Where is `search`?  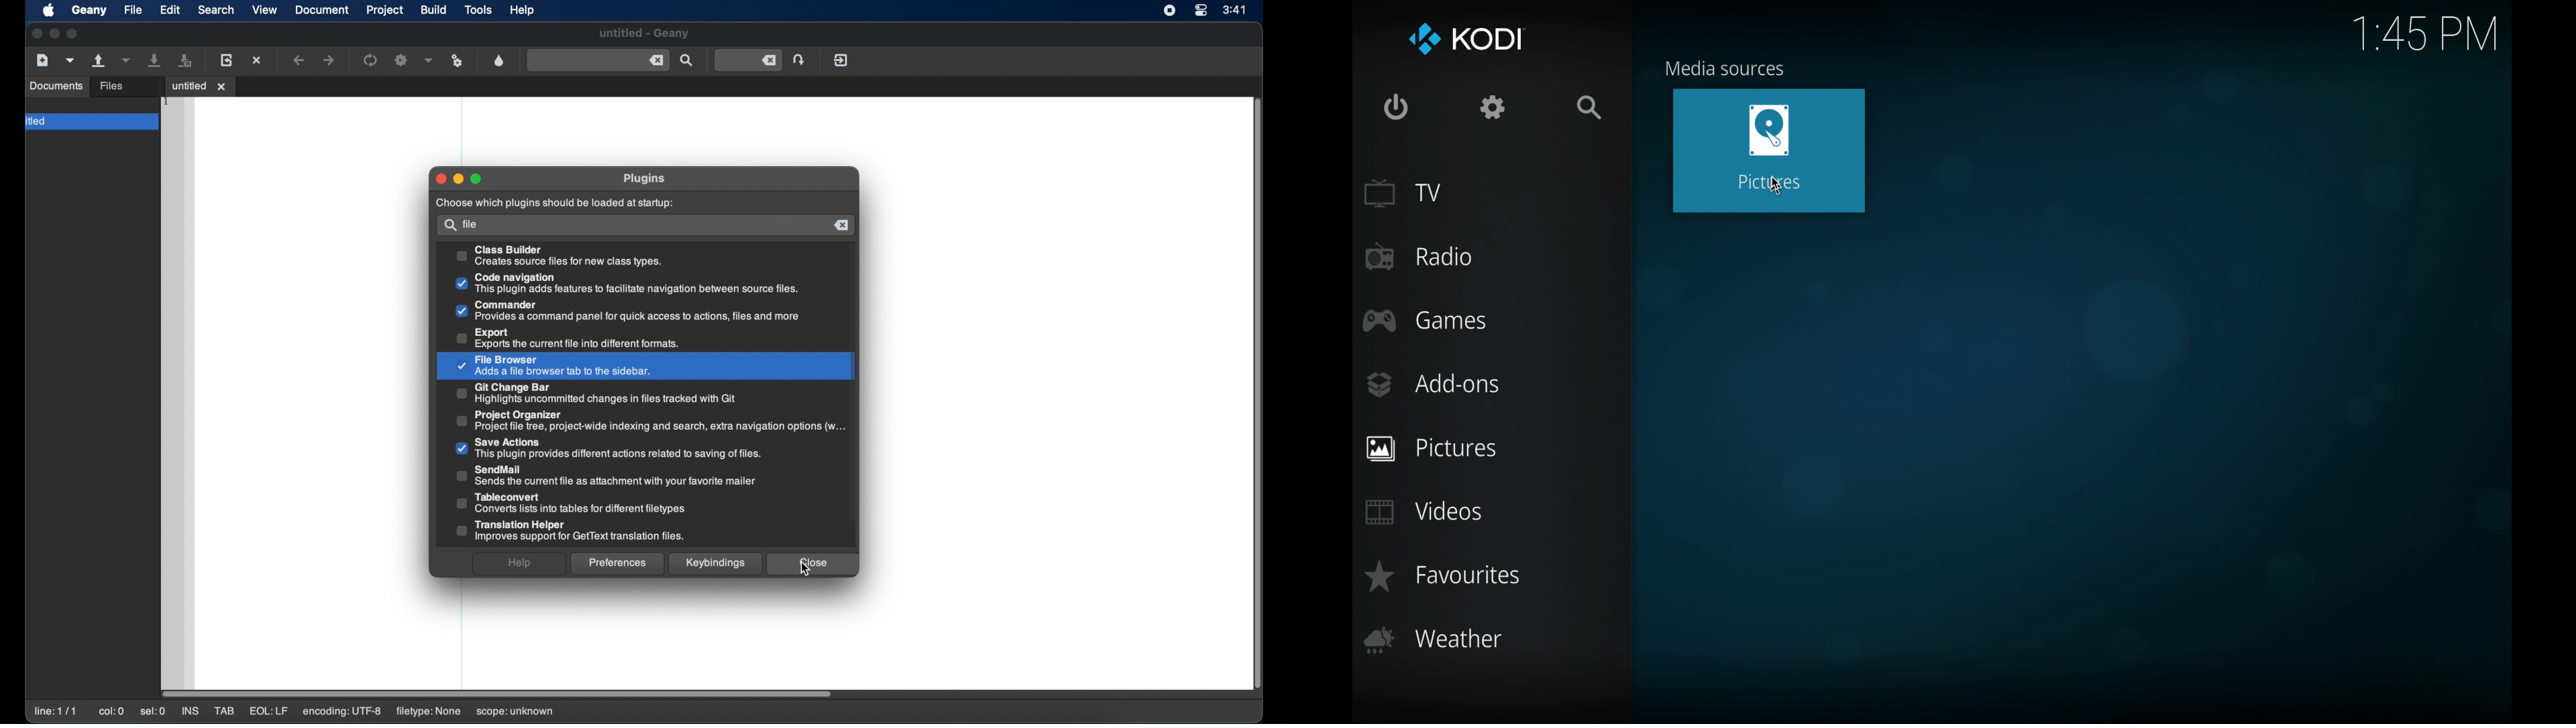
search is located at coordinates (1590, 107).